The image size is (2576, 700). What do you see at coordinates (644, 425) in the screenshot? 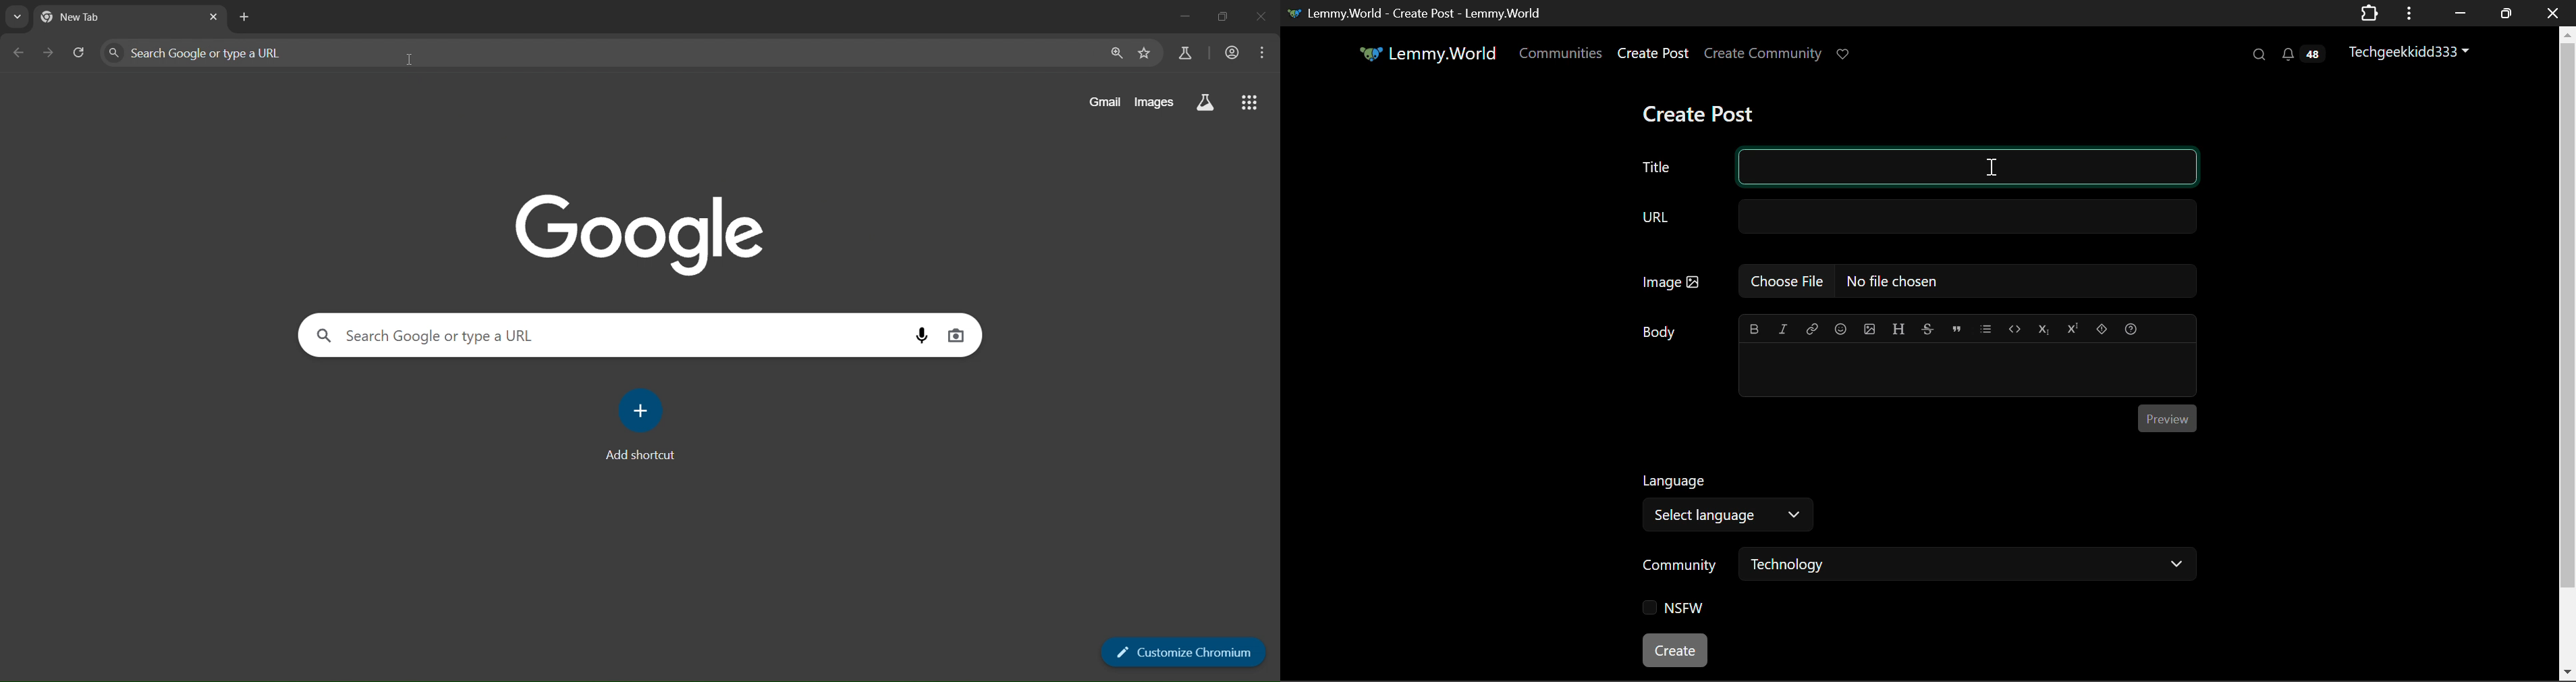
I see `add shortcut` at bounding box center [644, 425].